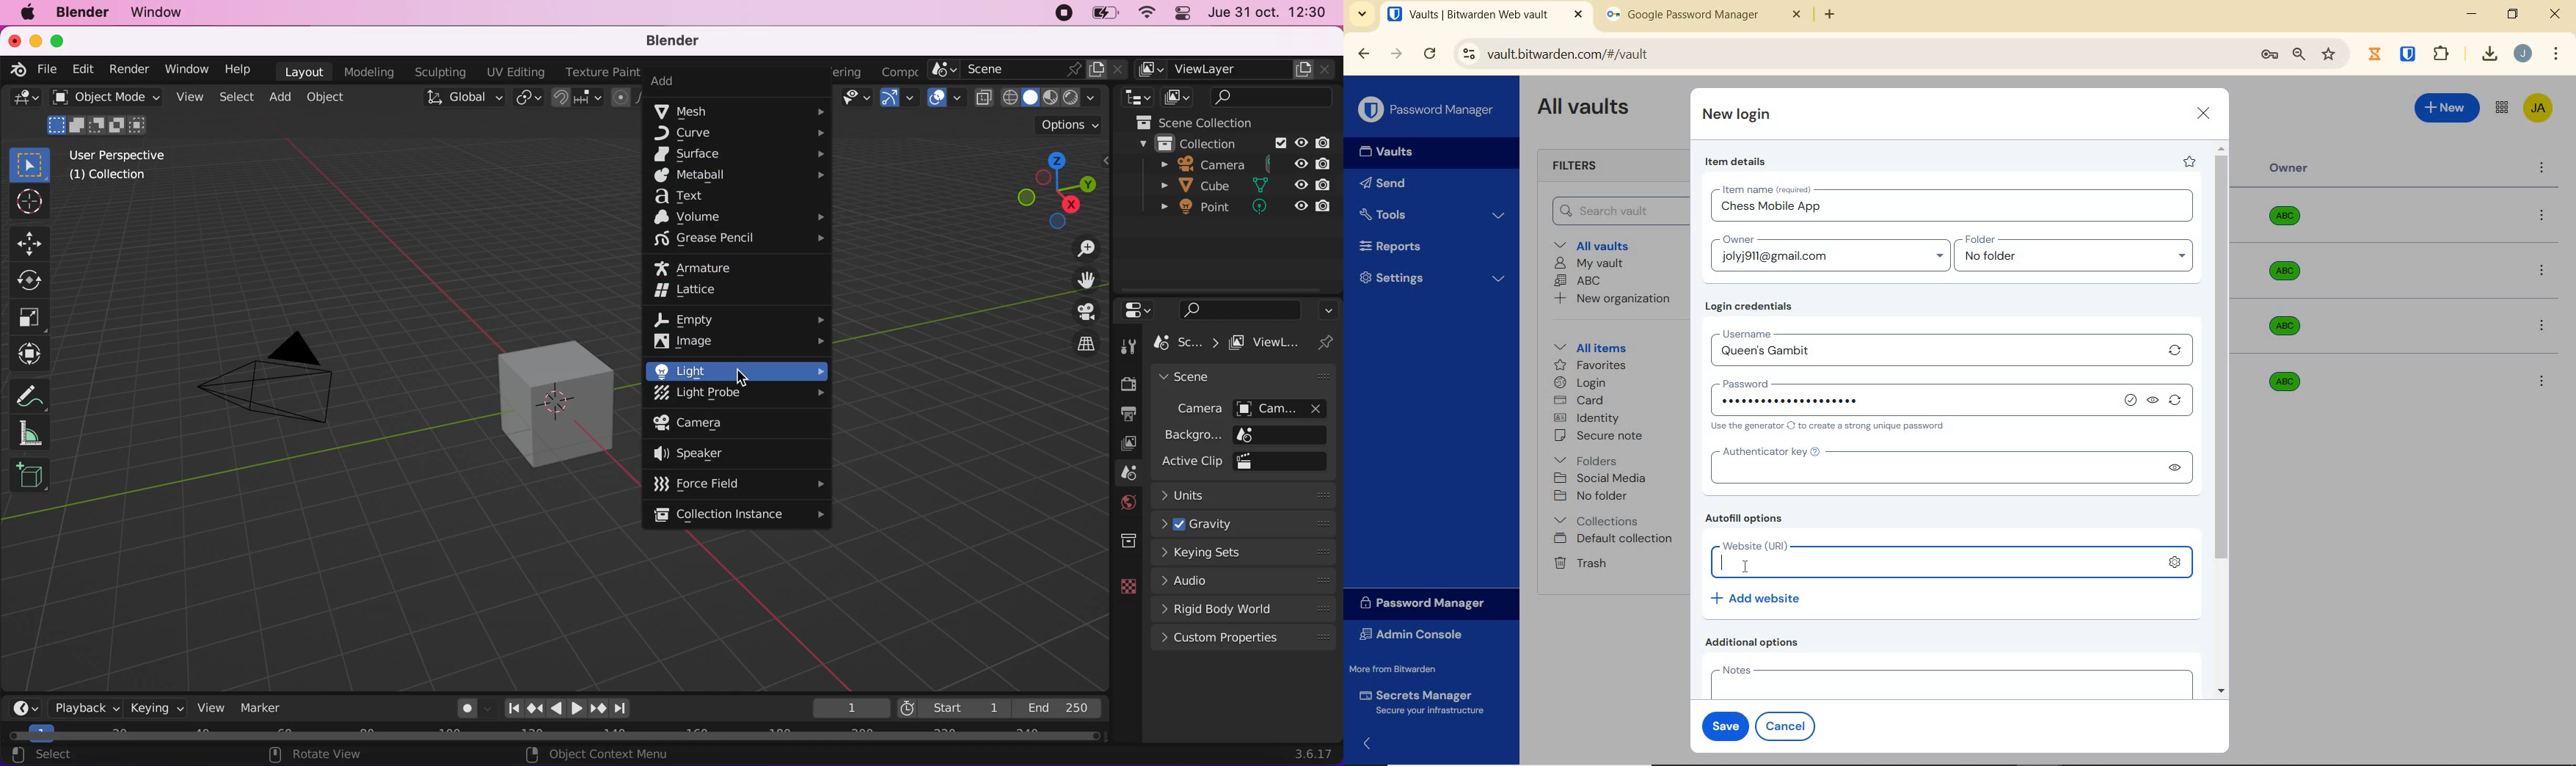 The height and width of the screenshot is (784, 2576). What do you see at coordinates (1178, 97) in the screenshot?
I see `display view` at bounding box center [1178, 97].